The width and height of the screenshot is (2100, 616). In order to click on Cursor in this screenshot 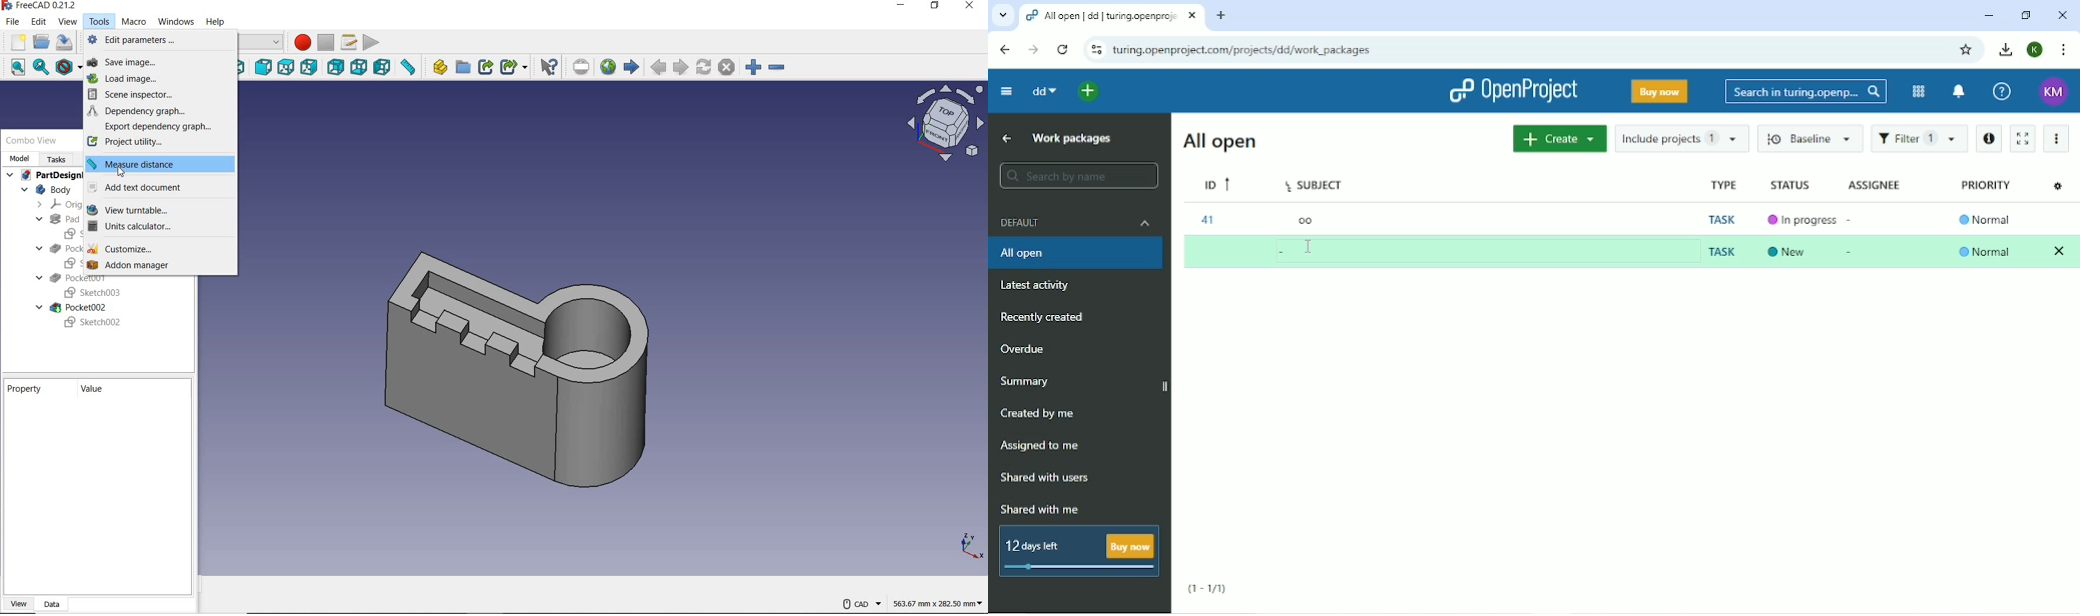, I will do `click(122, 172)`.